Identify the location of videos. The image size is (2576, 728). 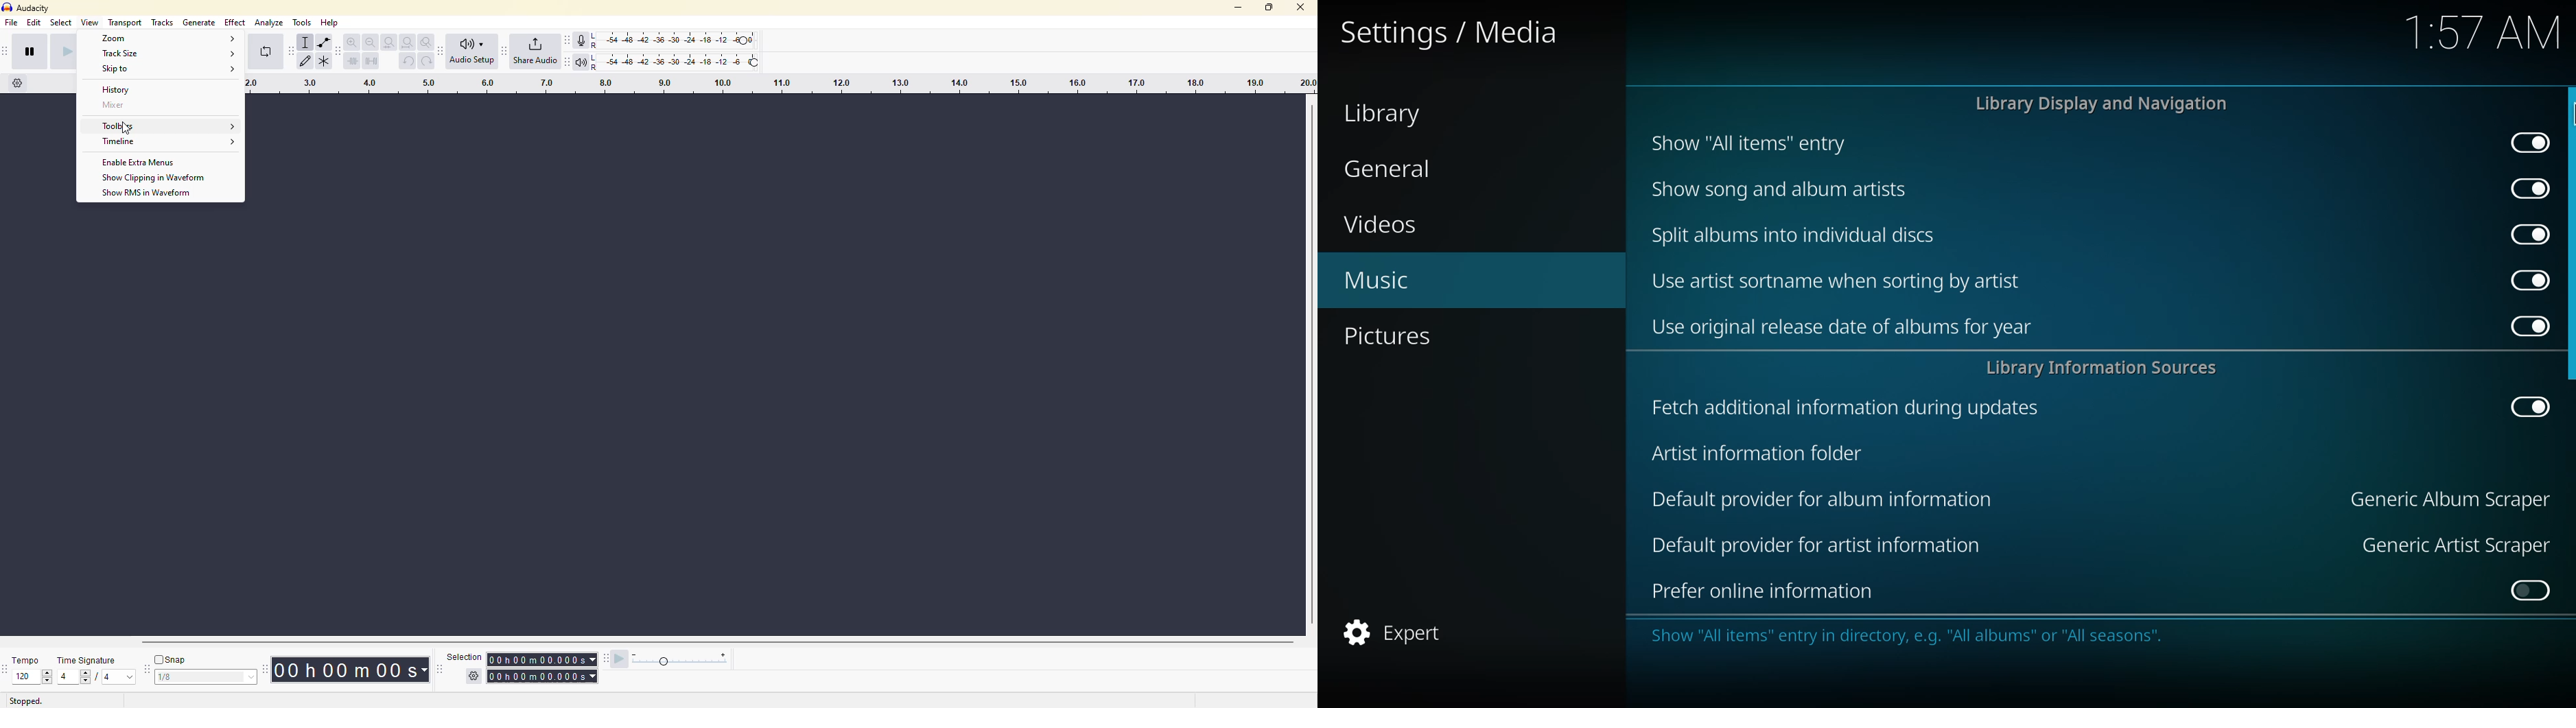
(1385, 225).